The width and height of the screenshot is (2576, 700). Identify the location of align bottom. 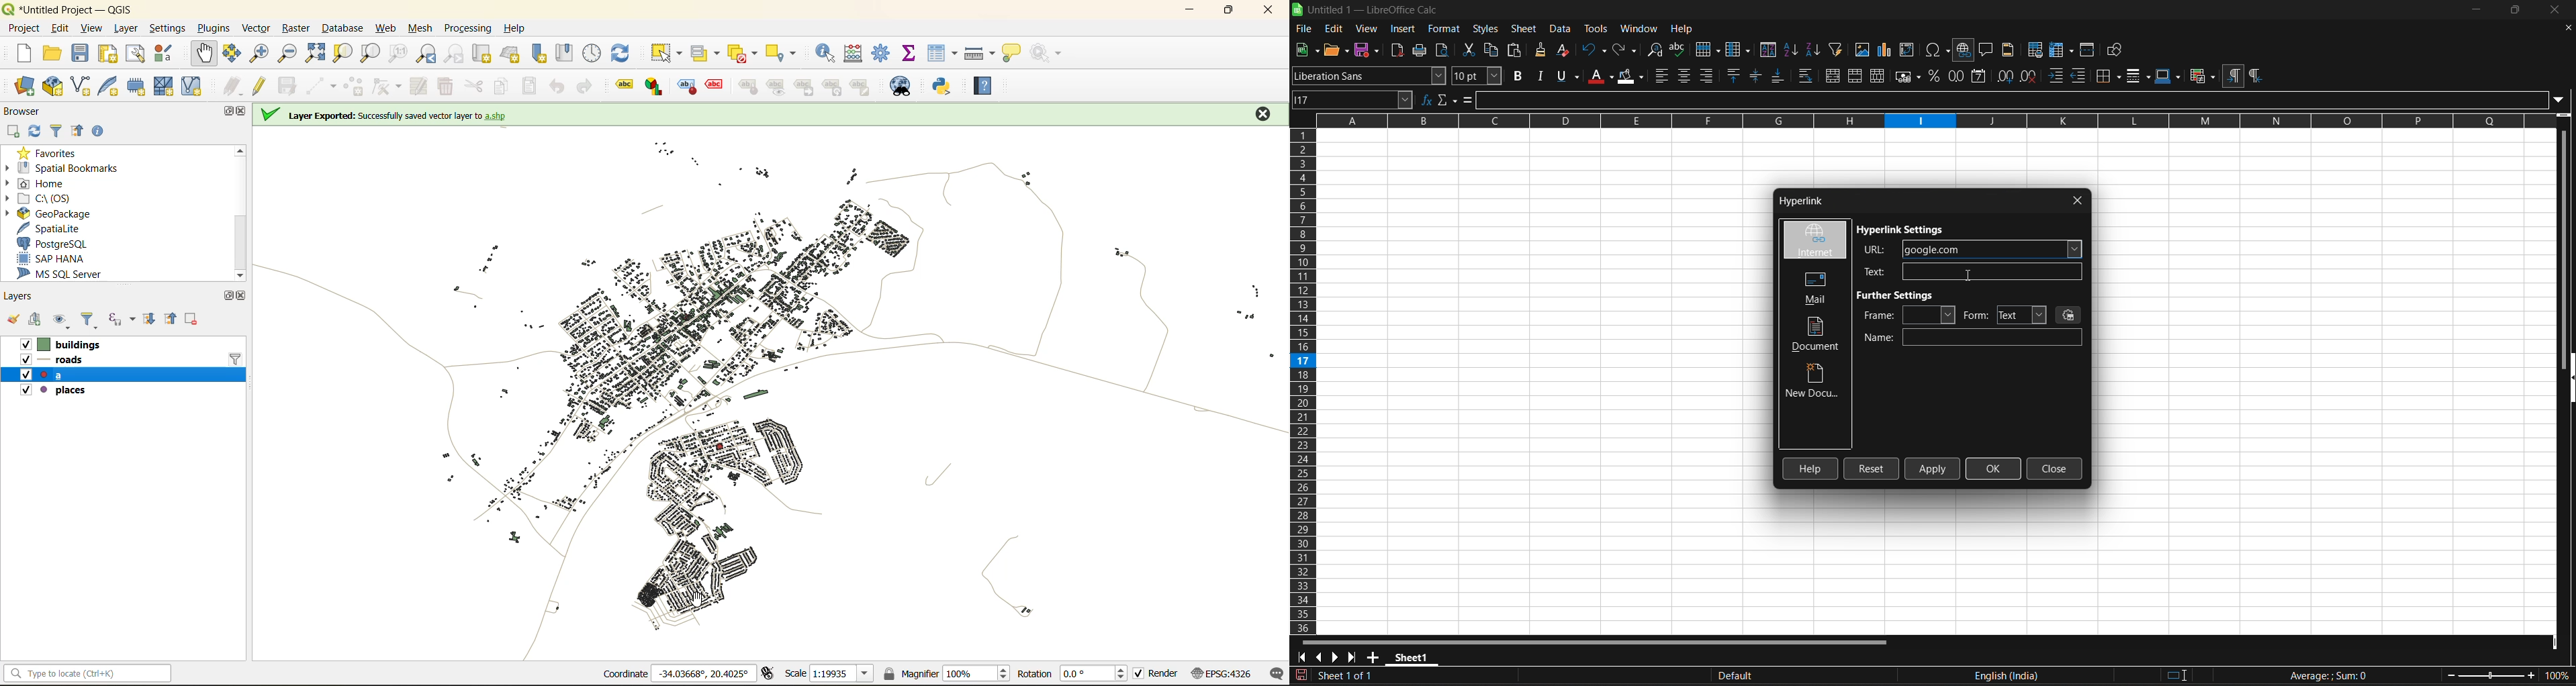
(1778, 76).